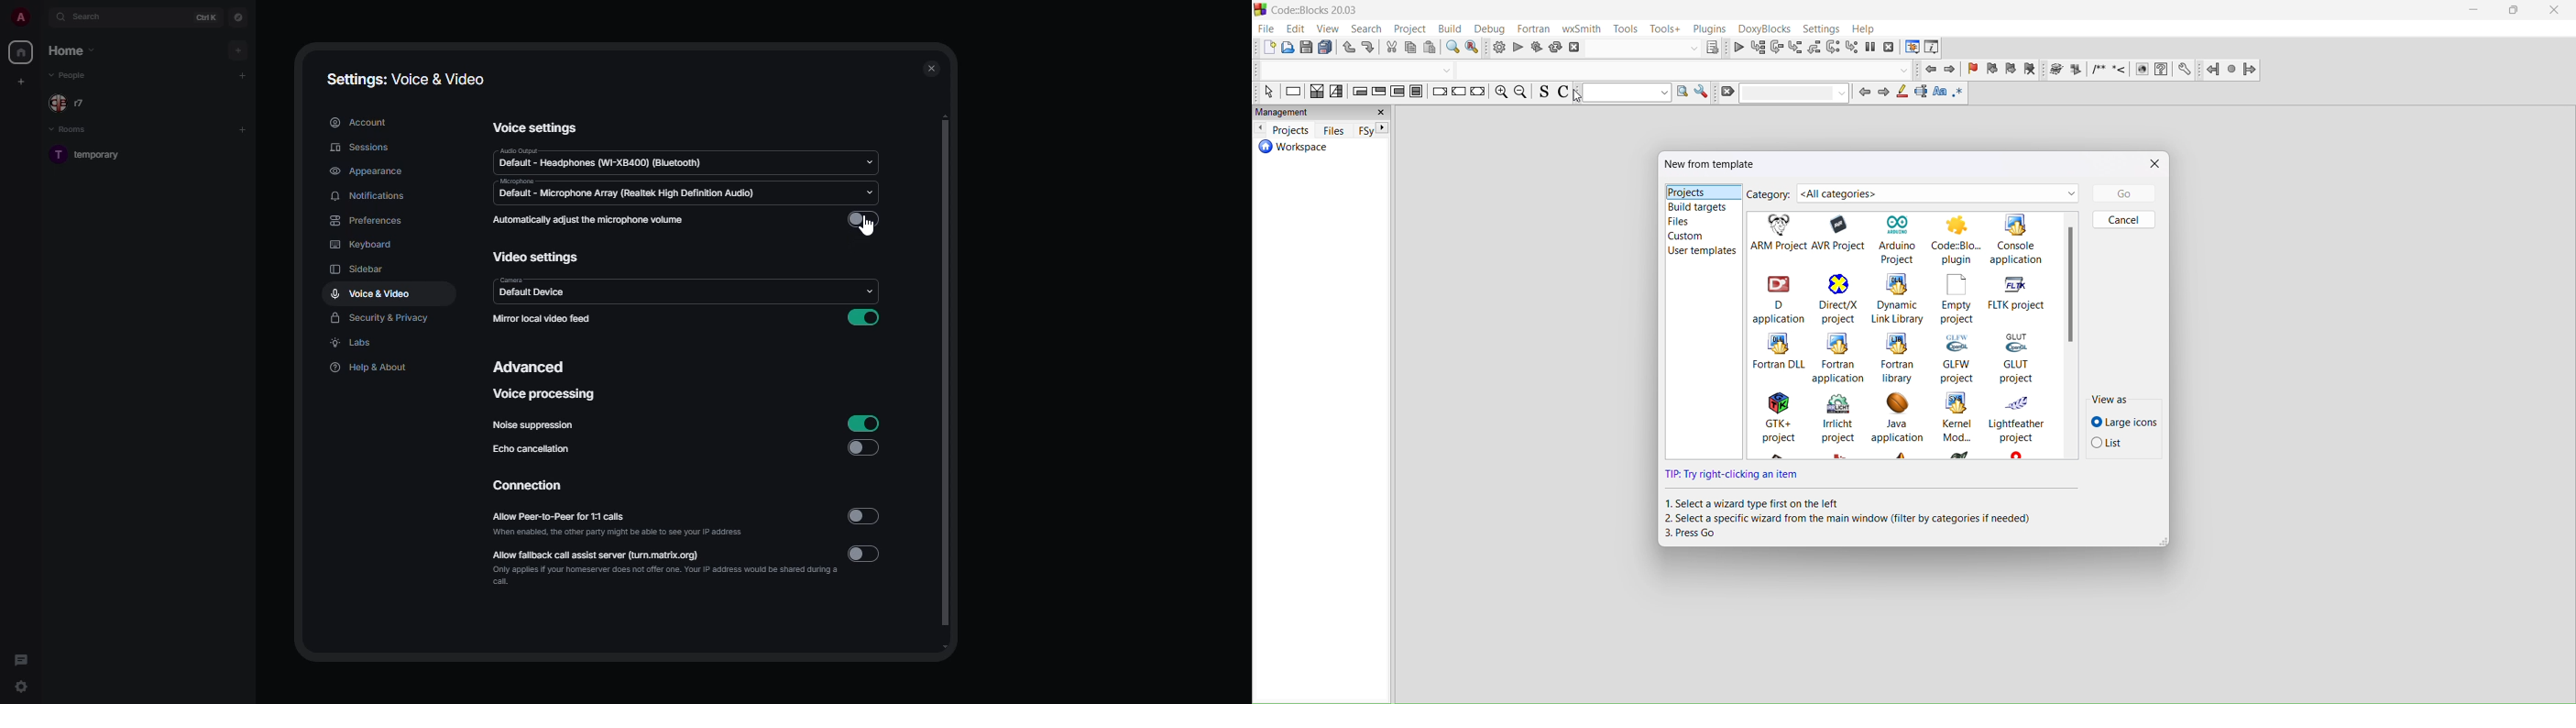 The width and height of the screenshot is (2576, 728). Describe the element at coordinates (1311, 10) in the screenshot. I see `Code::Blocks 20.03` at that location.